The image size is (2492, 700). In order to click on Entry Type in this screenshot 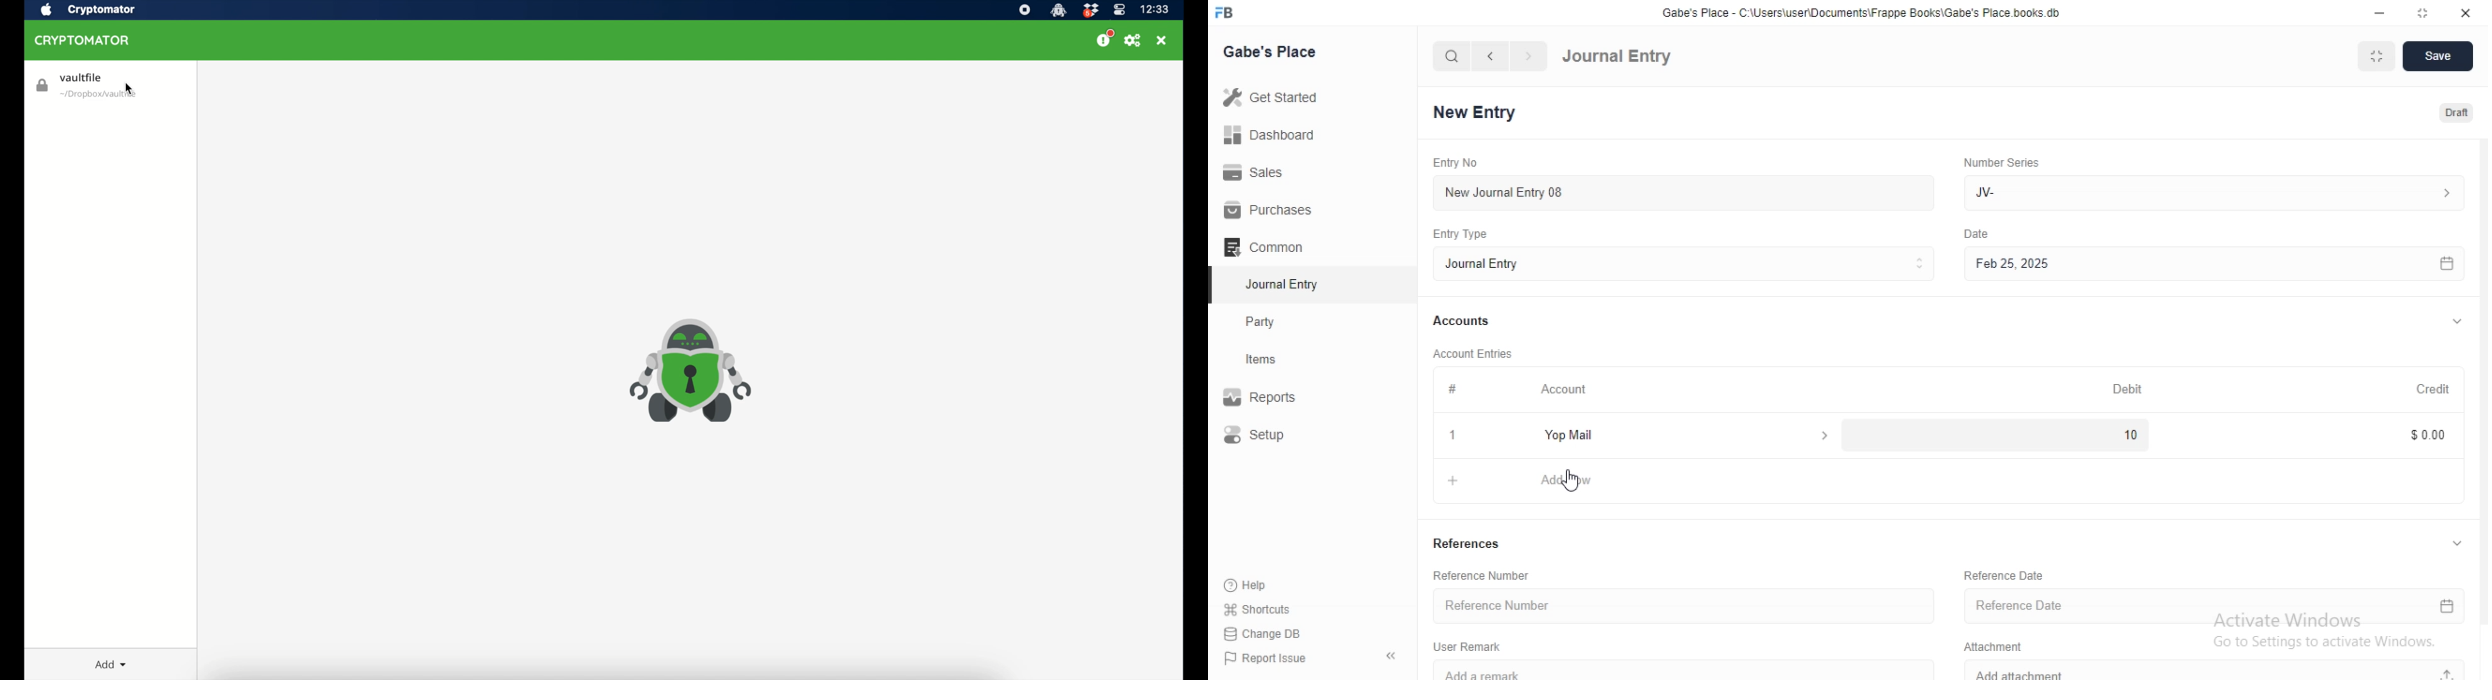, I will do `click(1458, 234)`.